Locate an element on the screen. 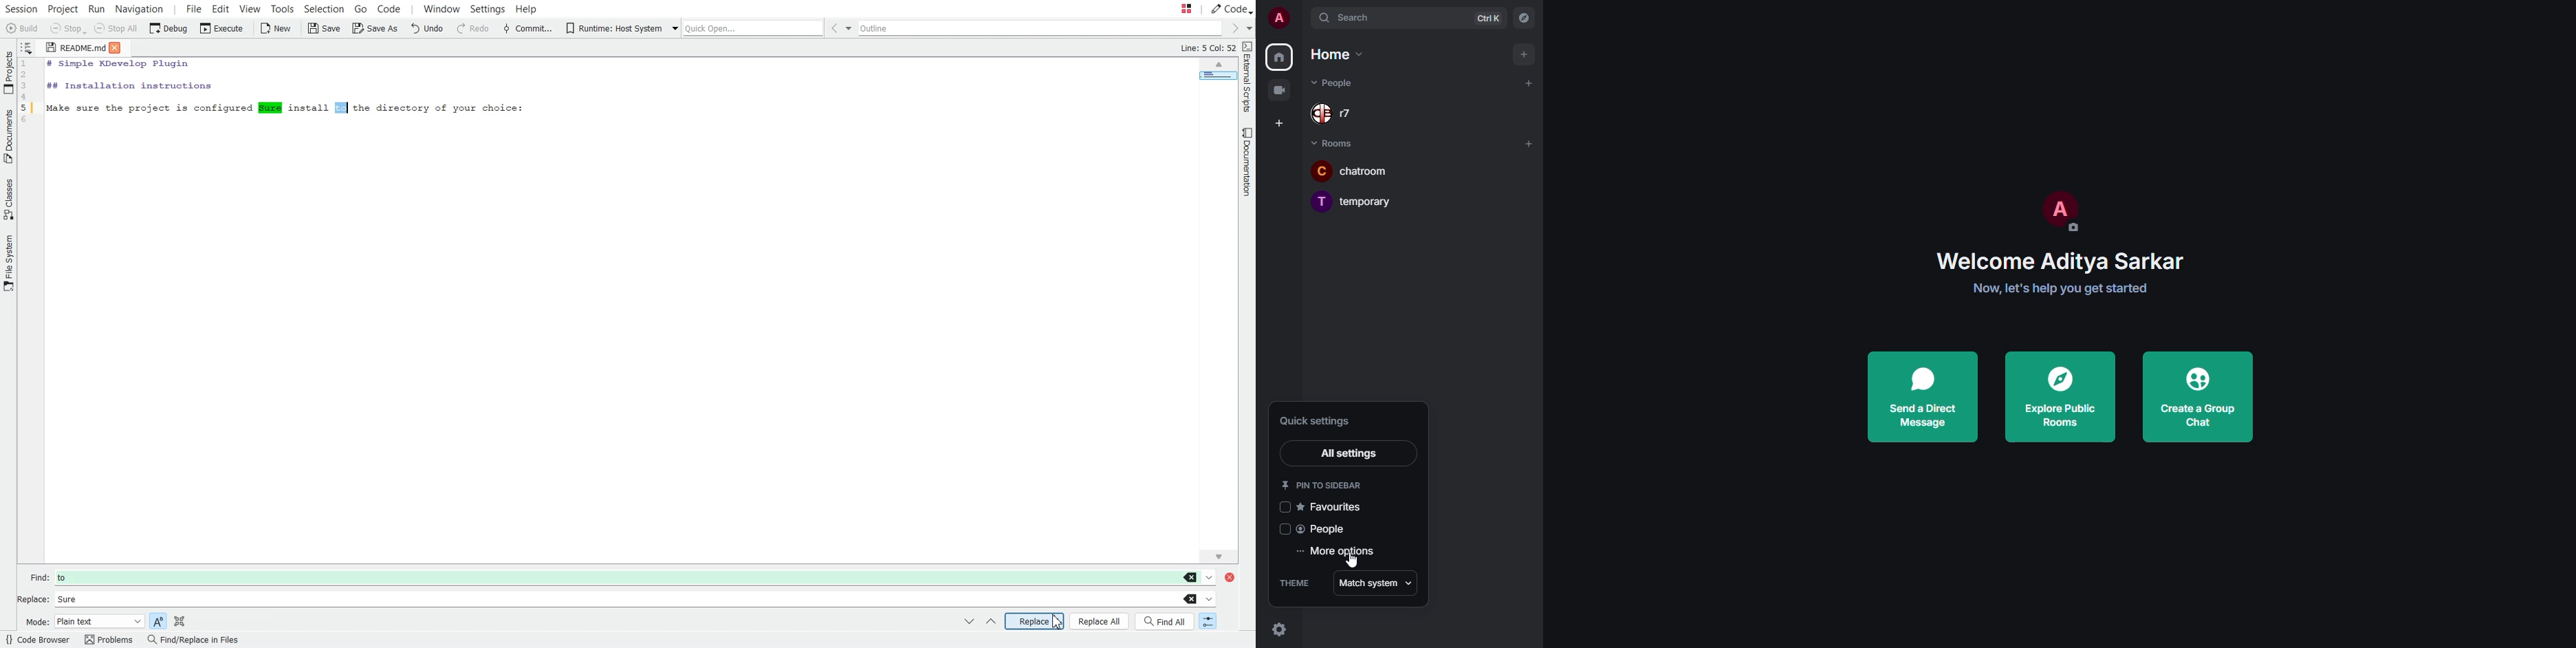 The image size is (2576, 672). click to enable is located at coordinates (1283, 508).